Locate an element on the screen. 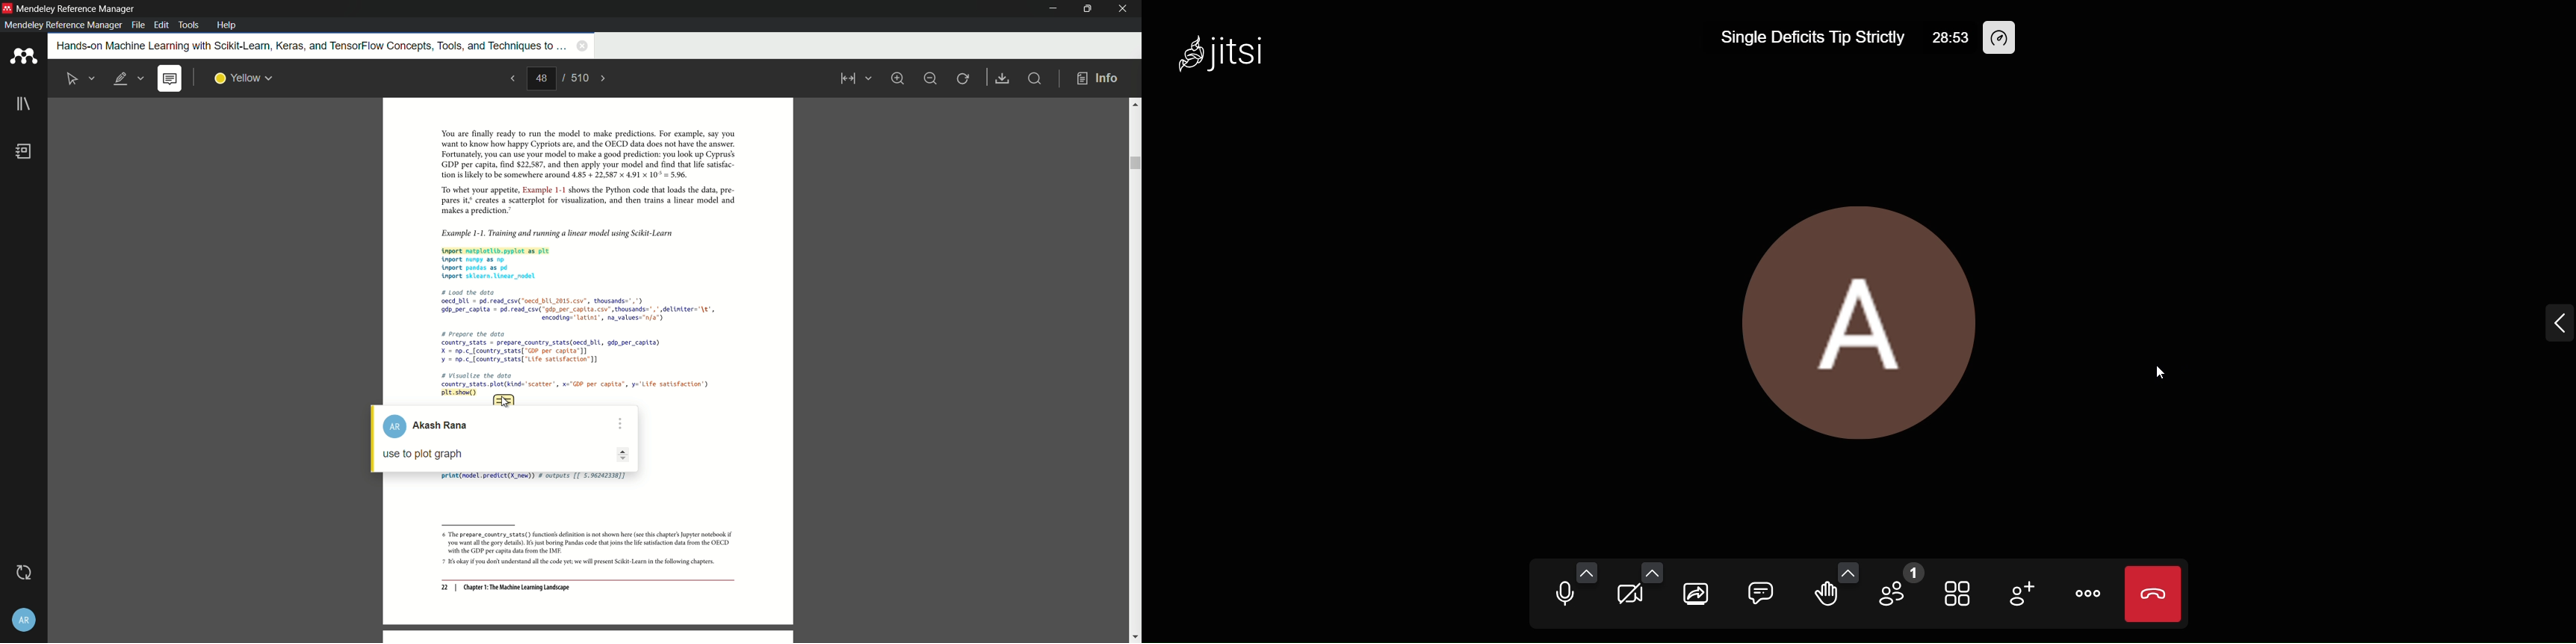  22 | Chapter 1: The Machine Learning Landscape is located at coordinates (506, 588).